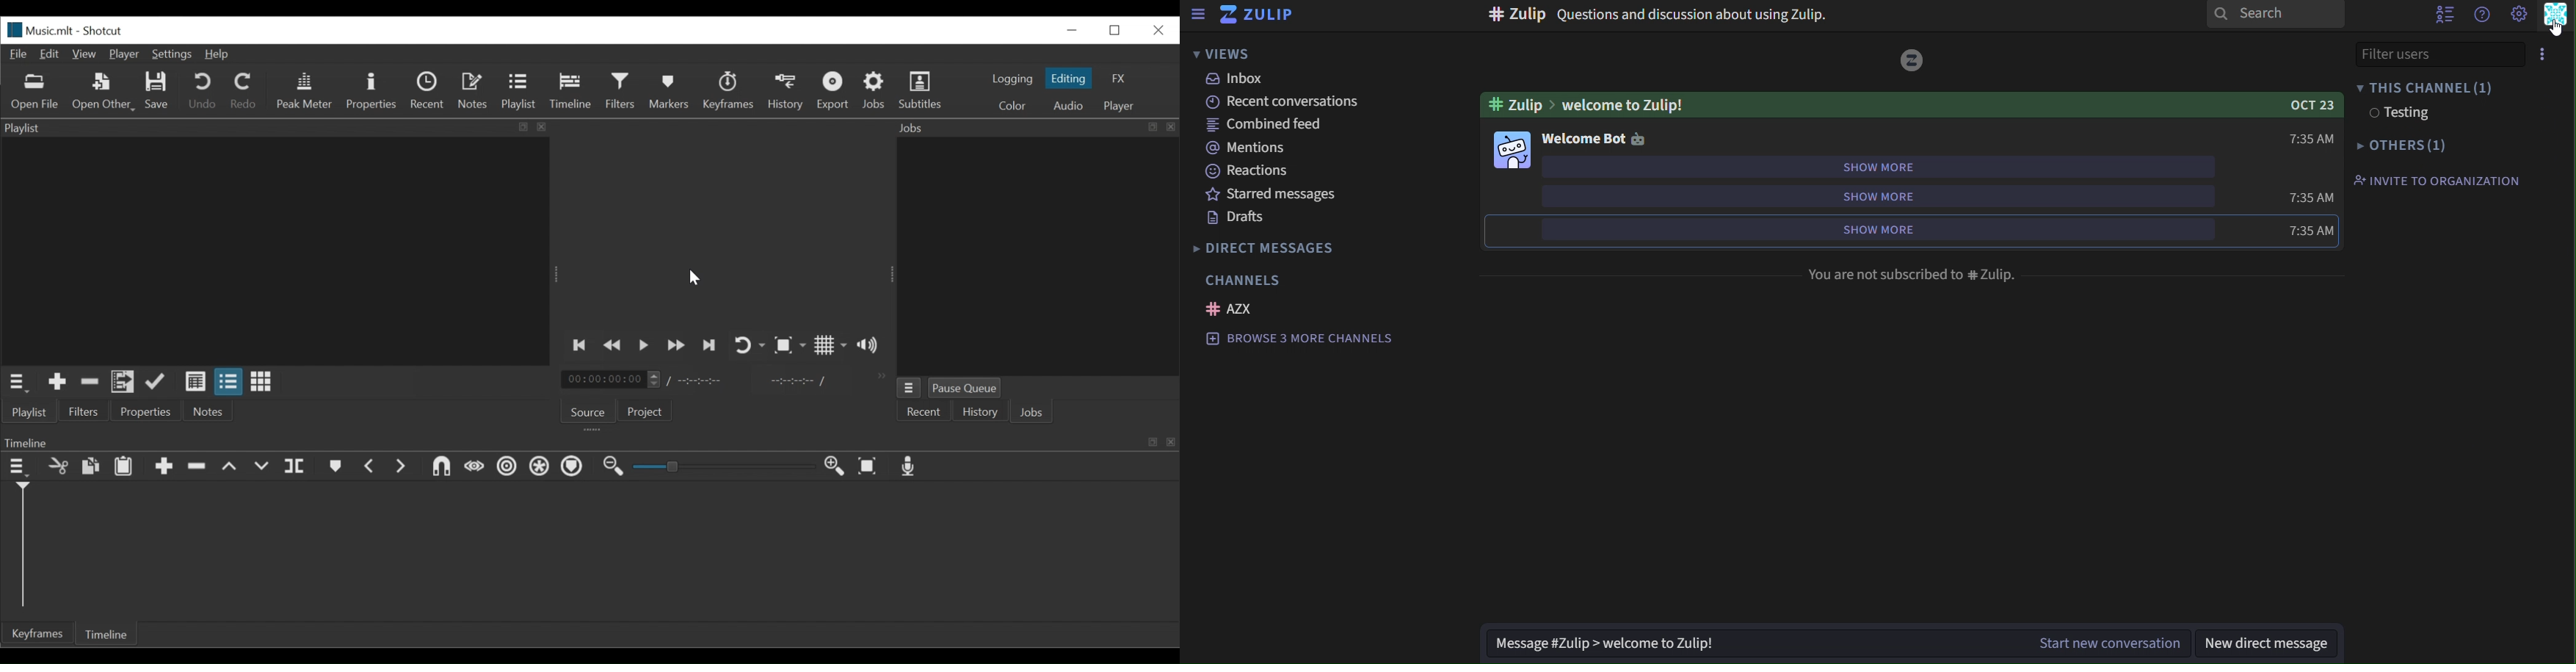  I want to click on Jobs menu, so click(909, 387).